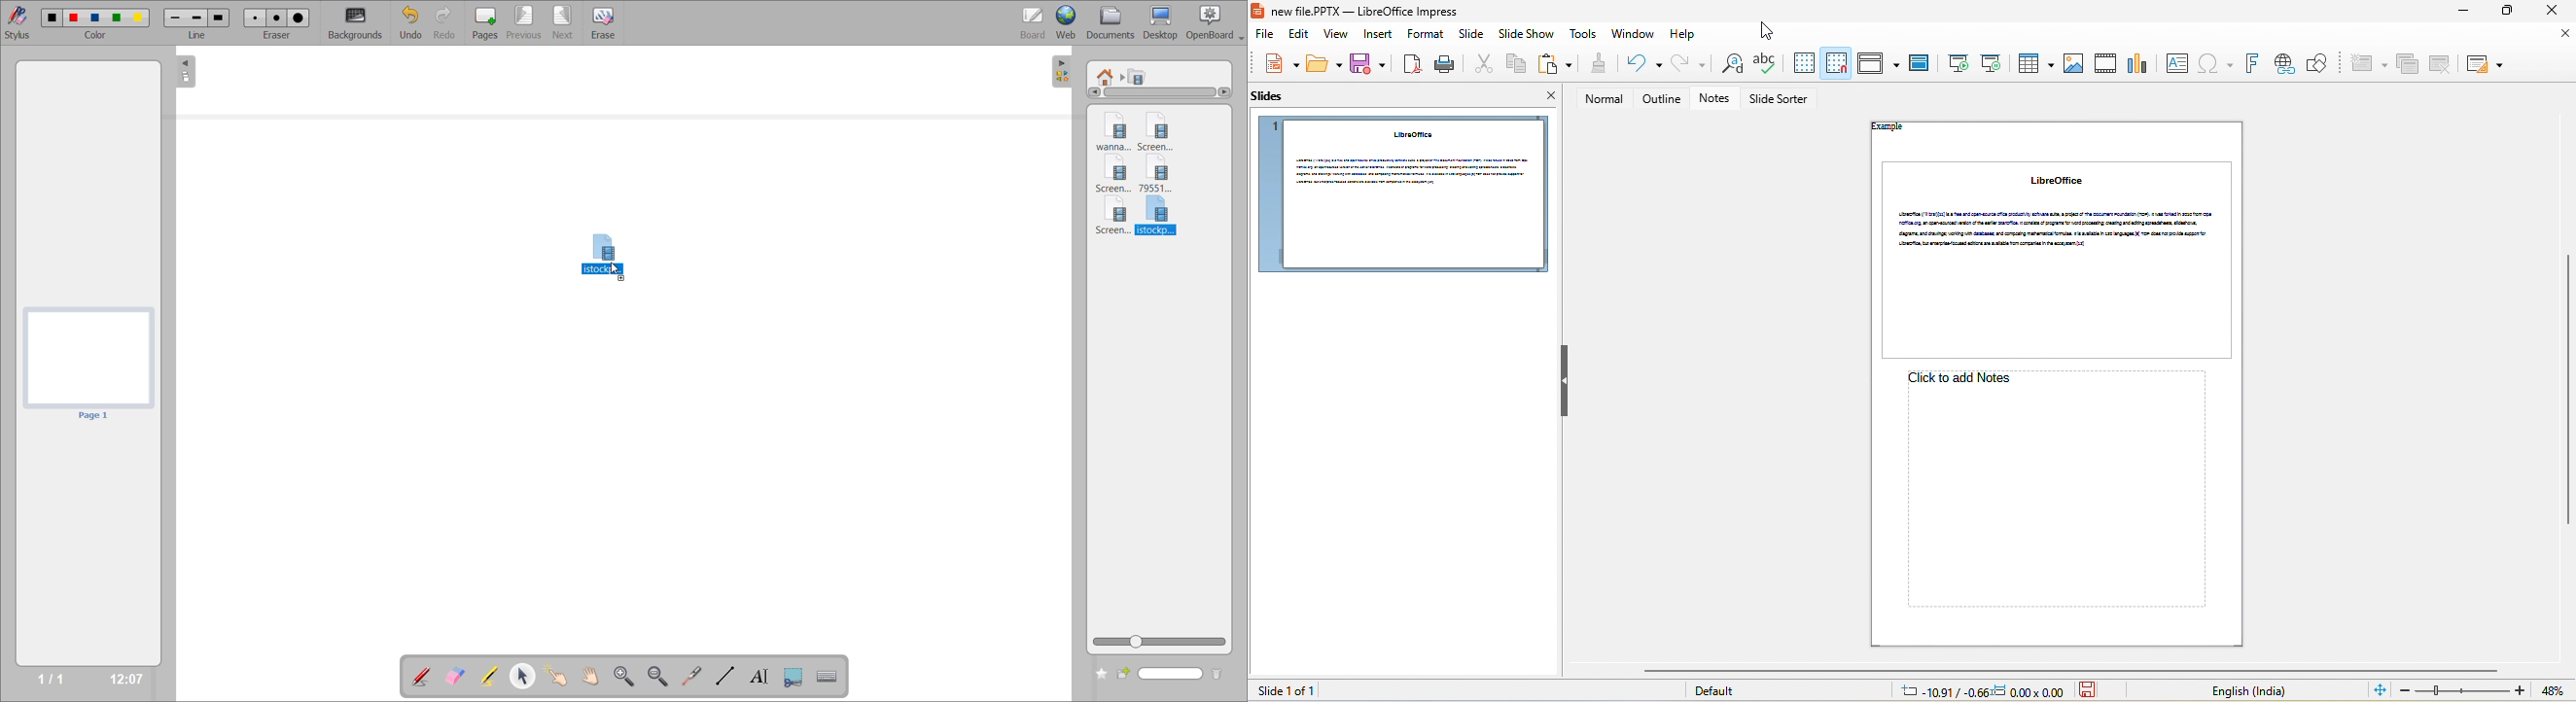 Image resolution: width=2576 pixels, height=728 pixels. What do you see at coordinates (1721, 692) in the screenshot?
I see `default` at bounding box center [1721, 692].